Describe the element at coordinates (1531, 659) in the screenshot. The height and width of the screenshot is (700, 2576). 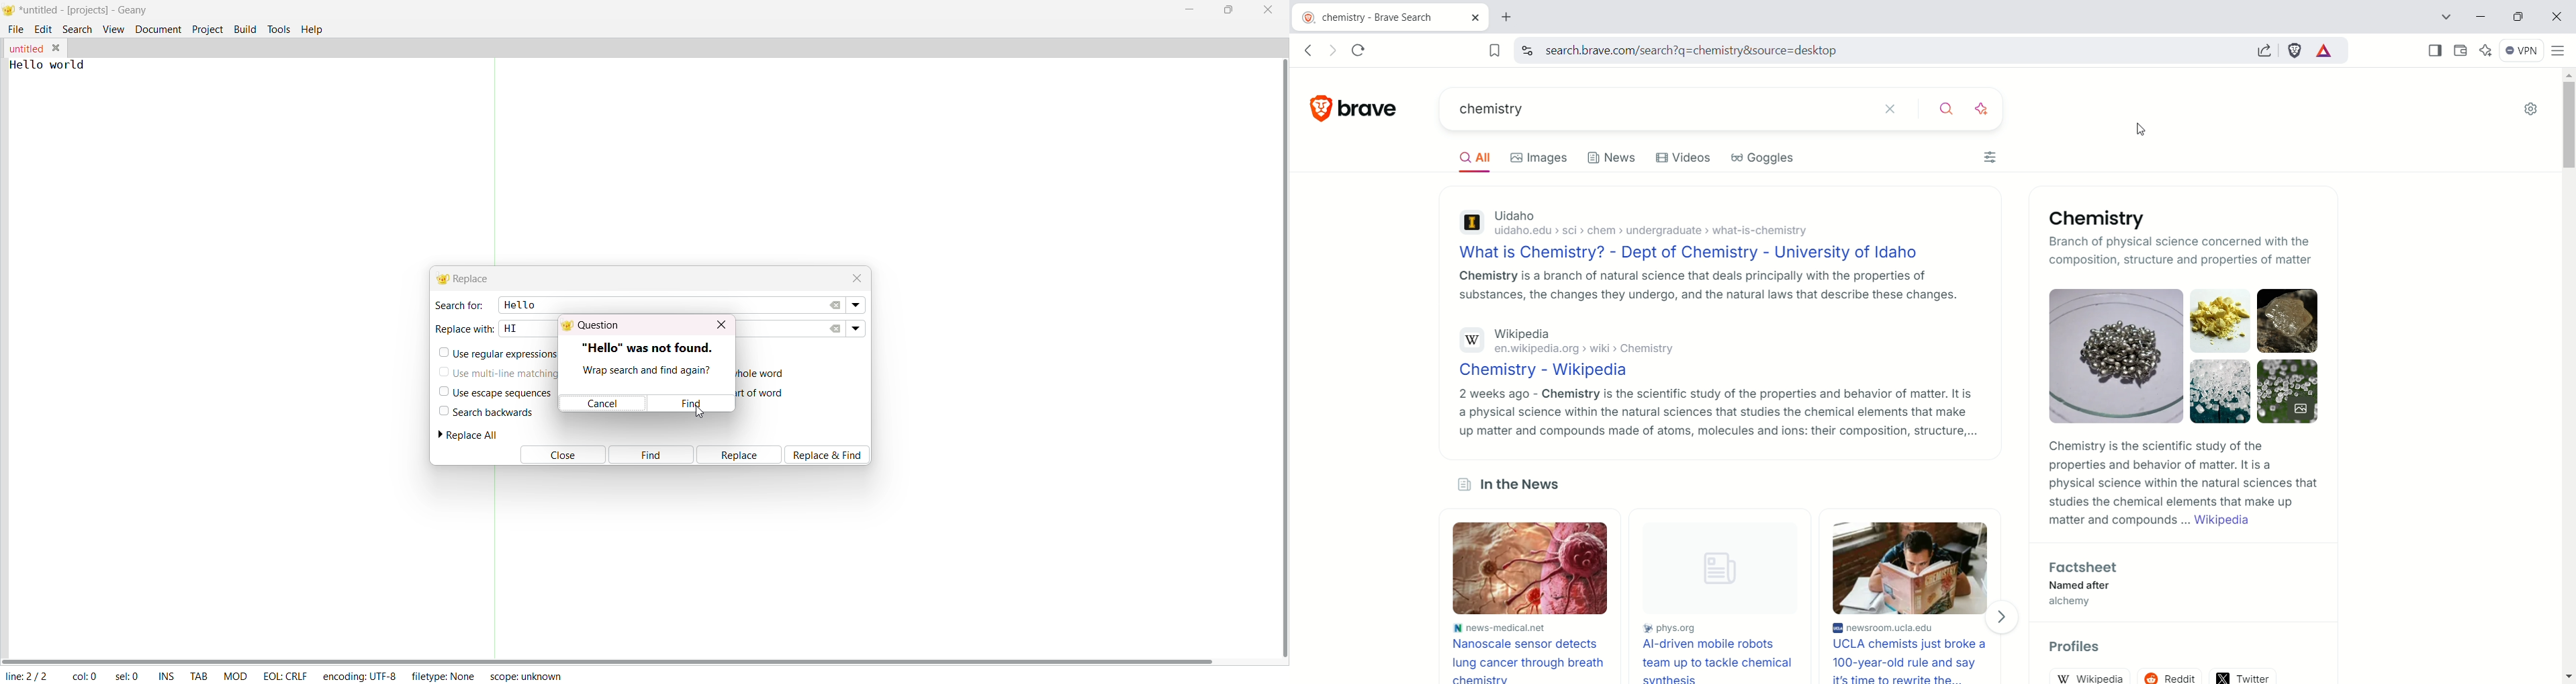
I see `nanoscale sensor detects lung cancer through breath chemistry` at that location.